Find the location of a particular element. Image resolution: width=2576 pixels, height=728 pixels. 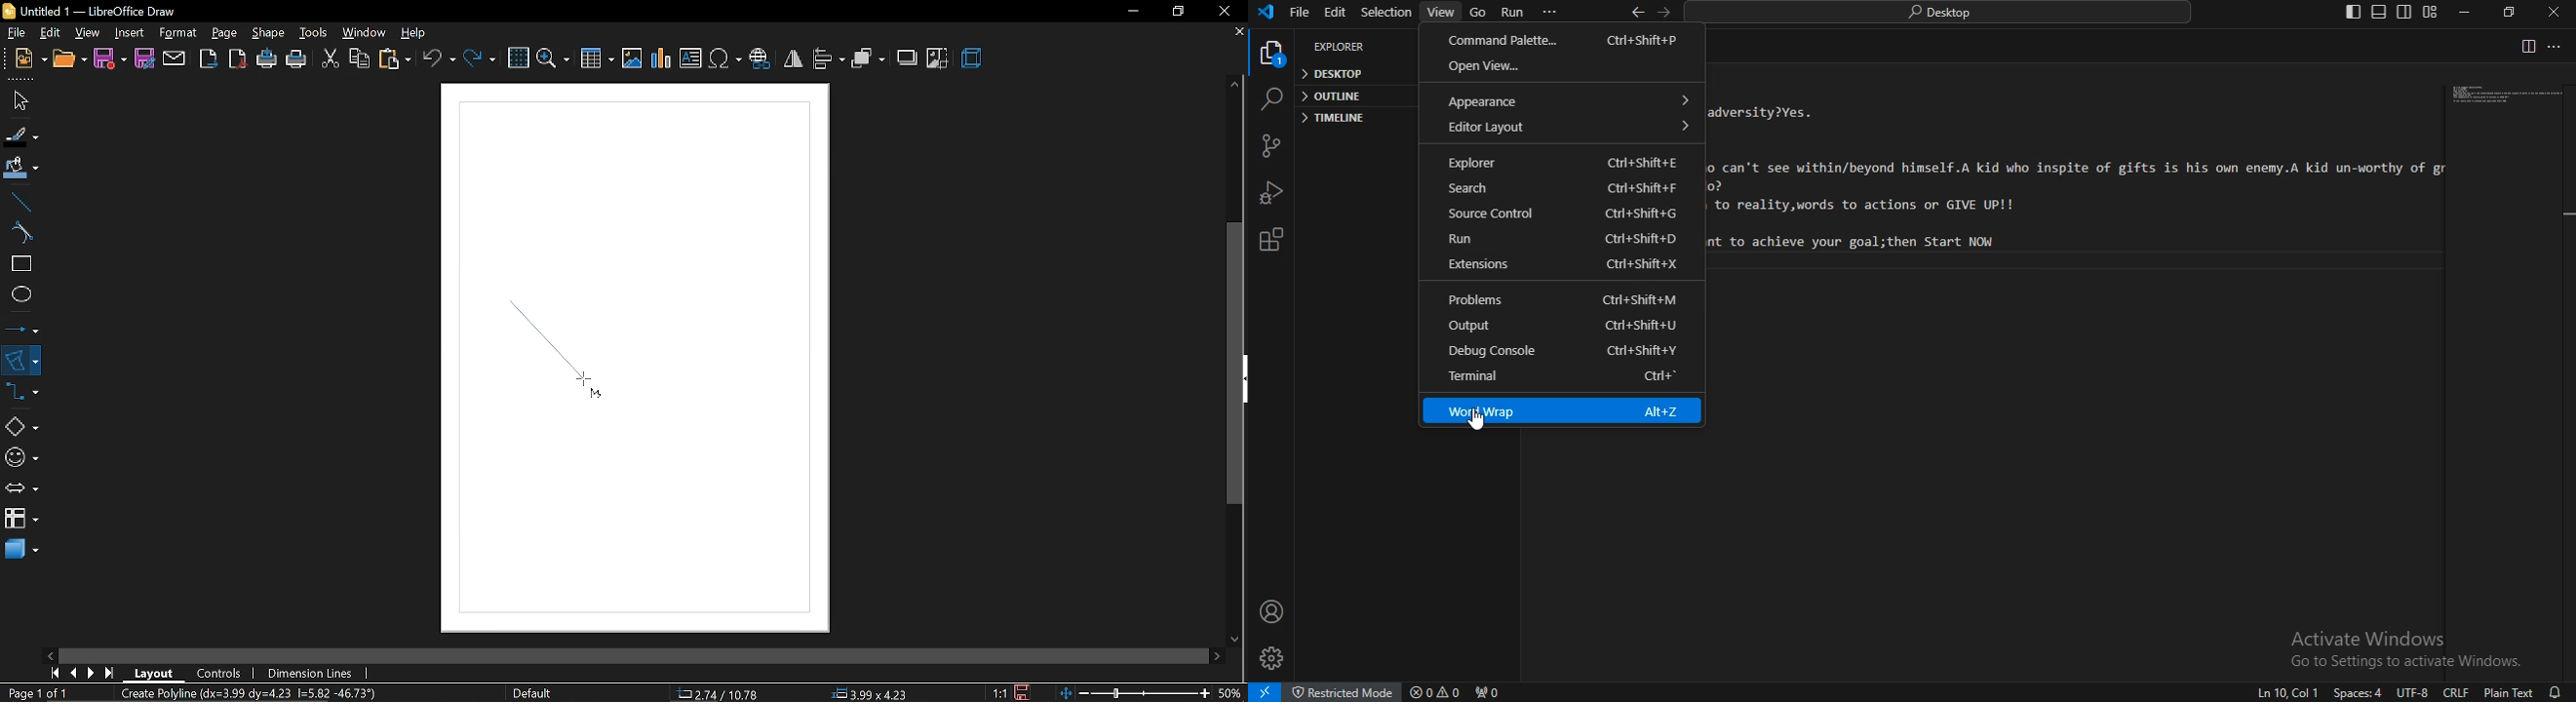

controls is located at coordinates (222, 672).